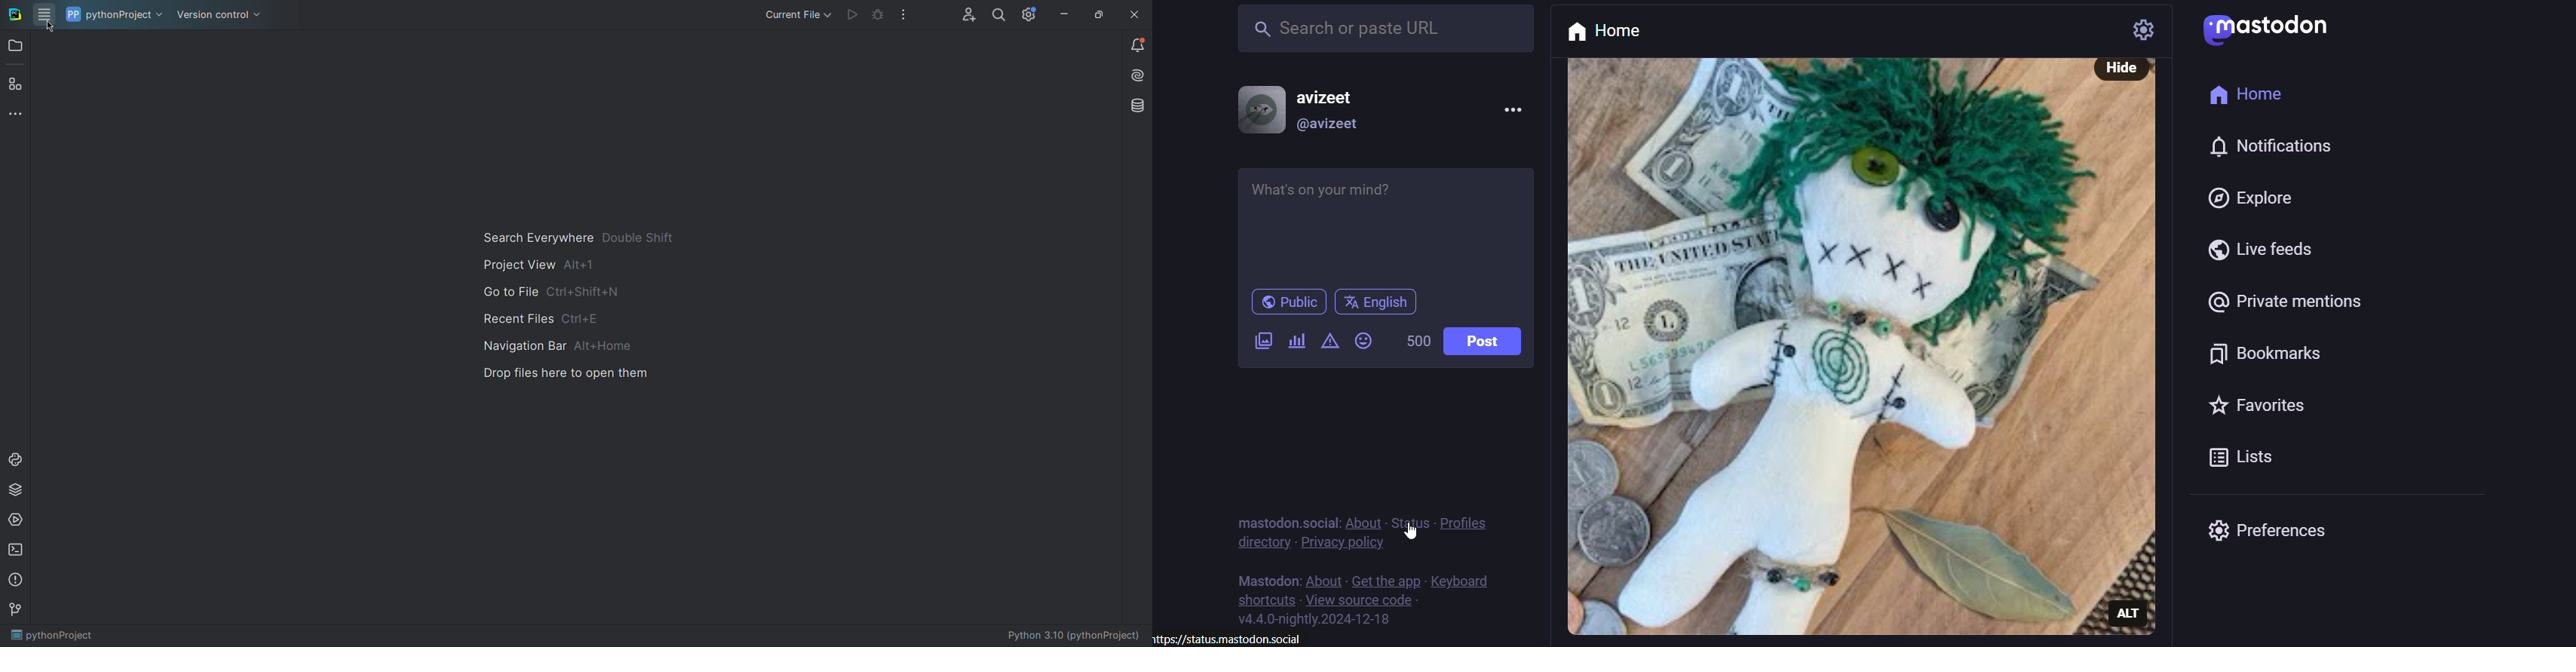  What do you see at coordinates (792, 15) in the screenshot?
I see `Current File` at bounding box center [792, 15].